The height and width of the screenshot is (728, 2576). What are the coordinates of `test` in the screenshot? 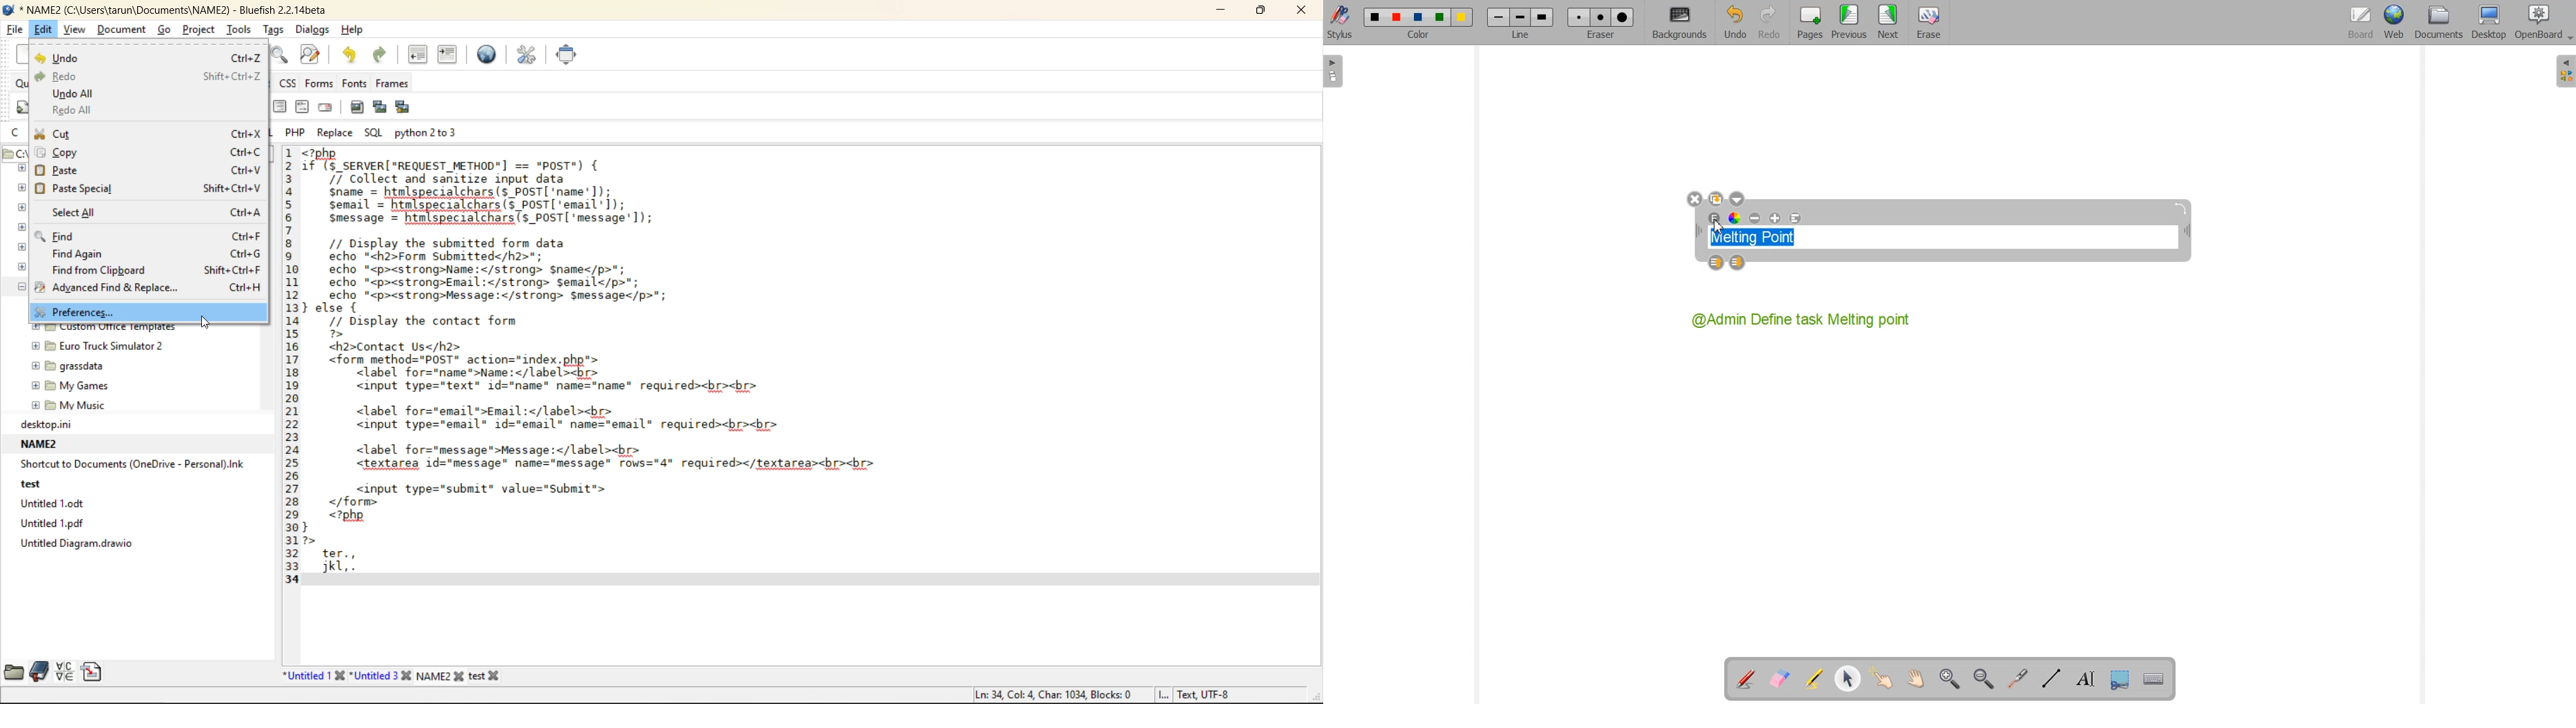 It's located at (32, 484).